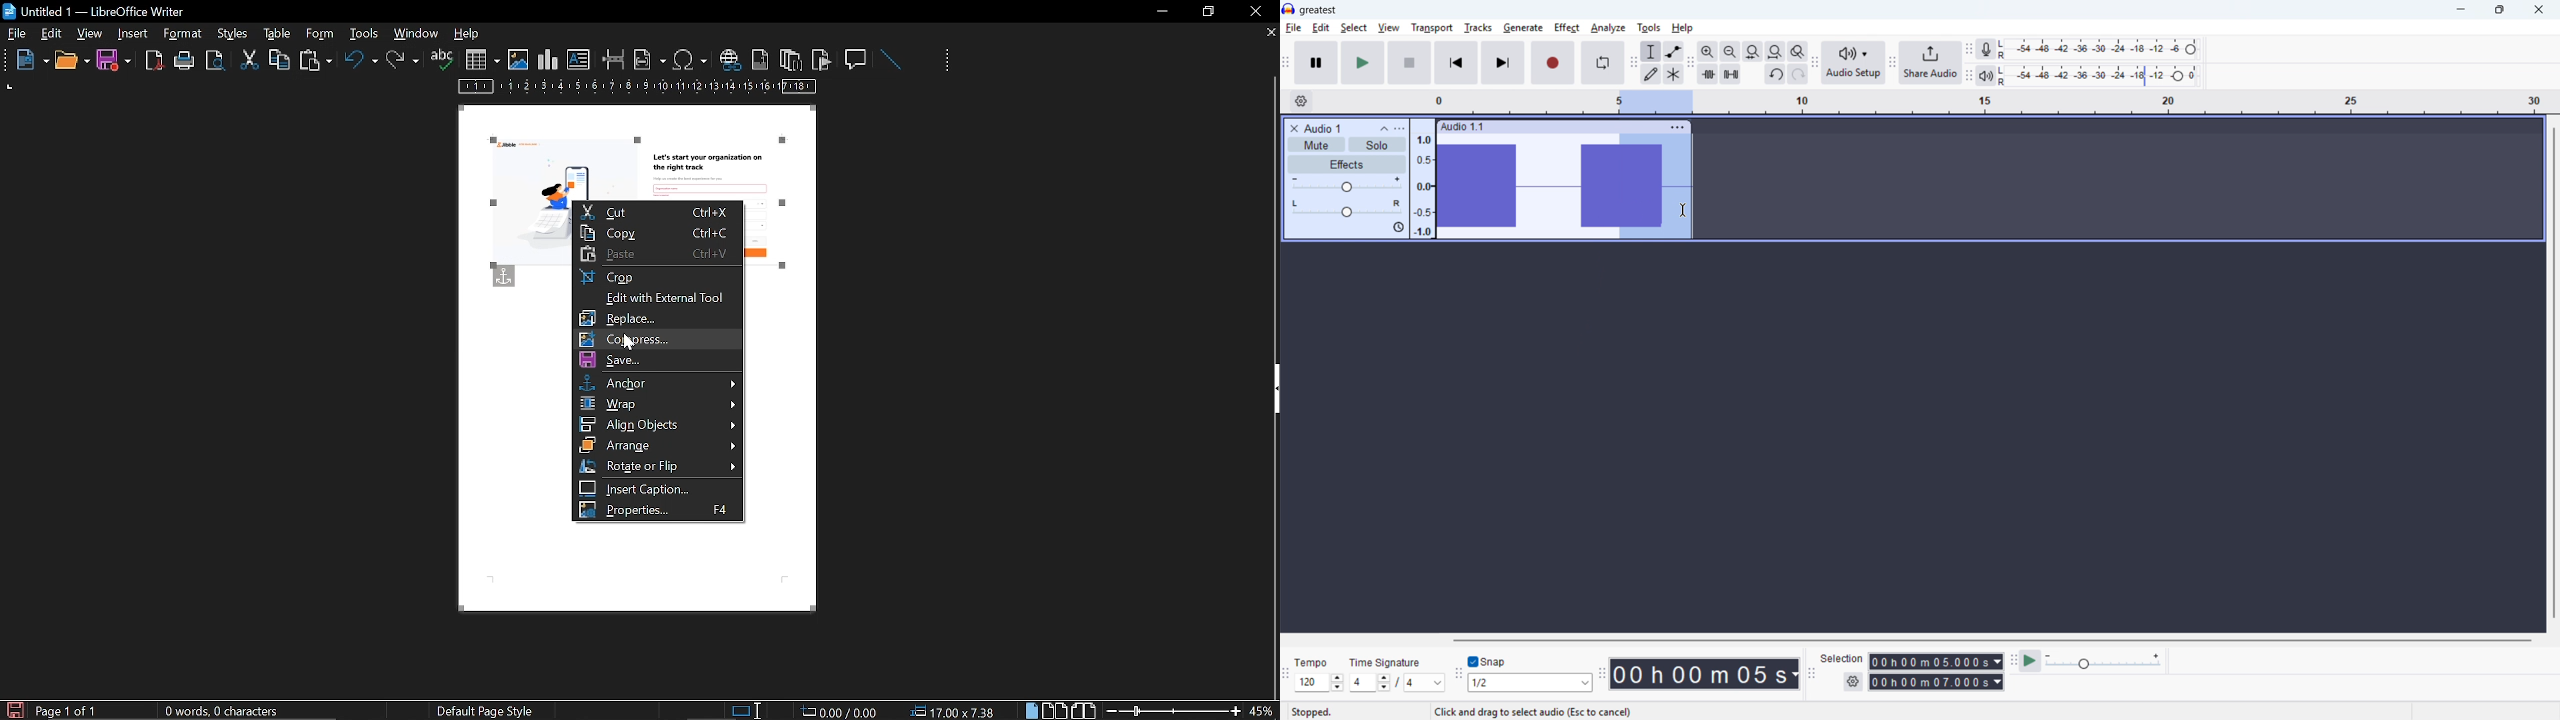 Image resolution: width=2576 pixels, height=728 pixels. I want to click on Cursor, so click(631, 345).